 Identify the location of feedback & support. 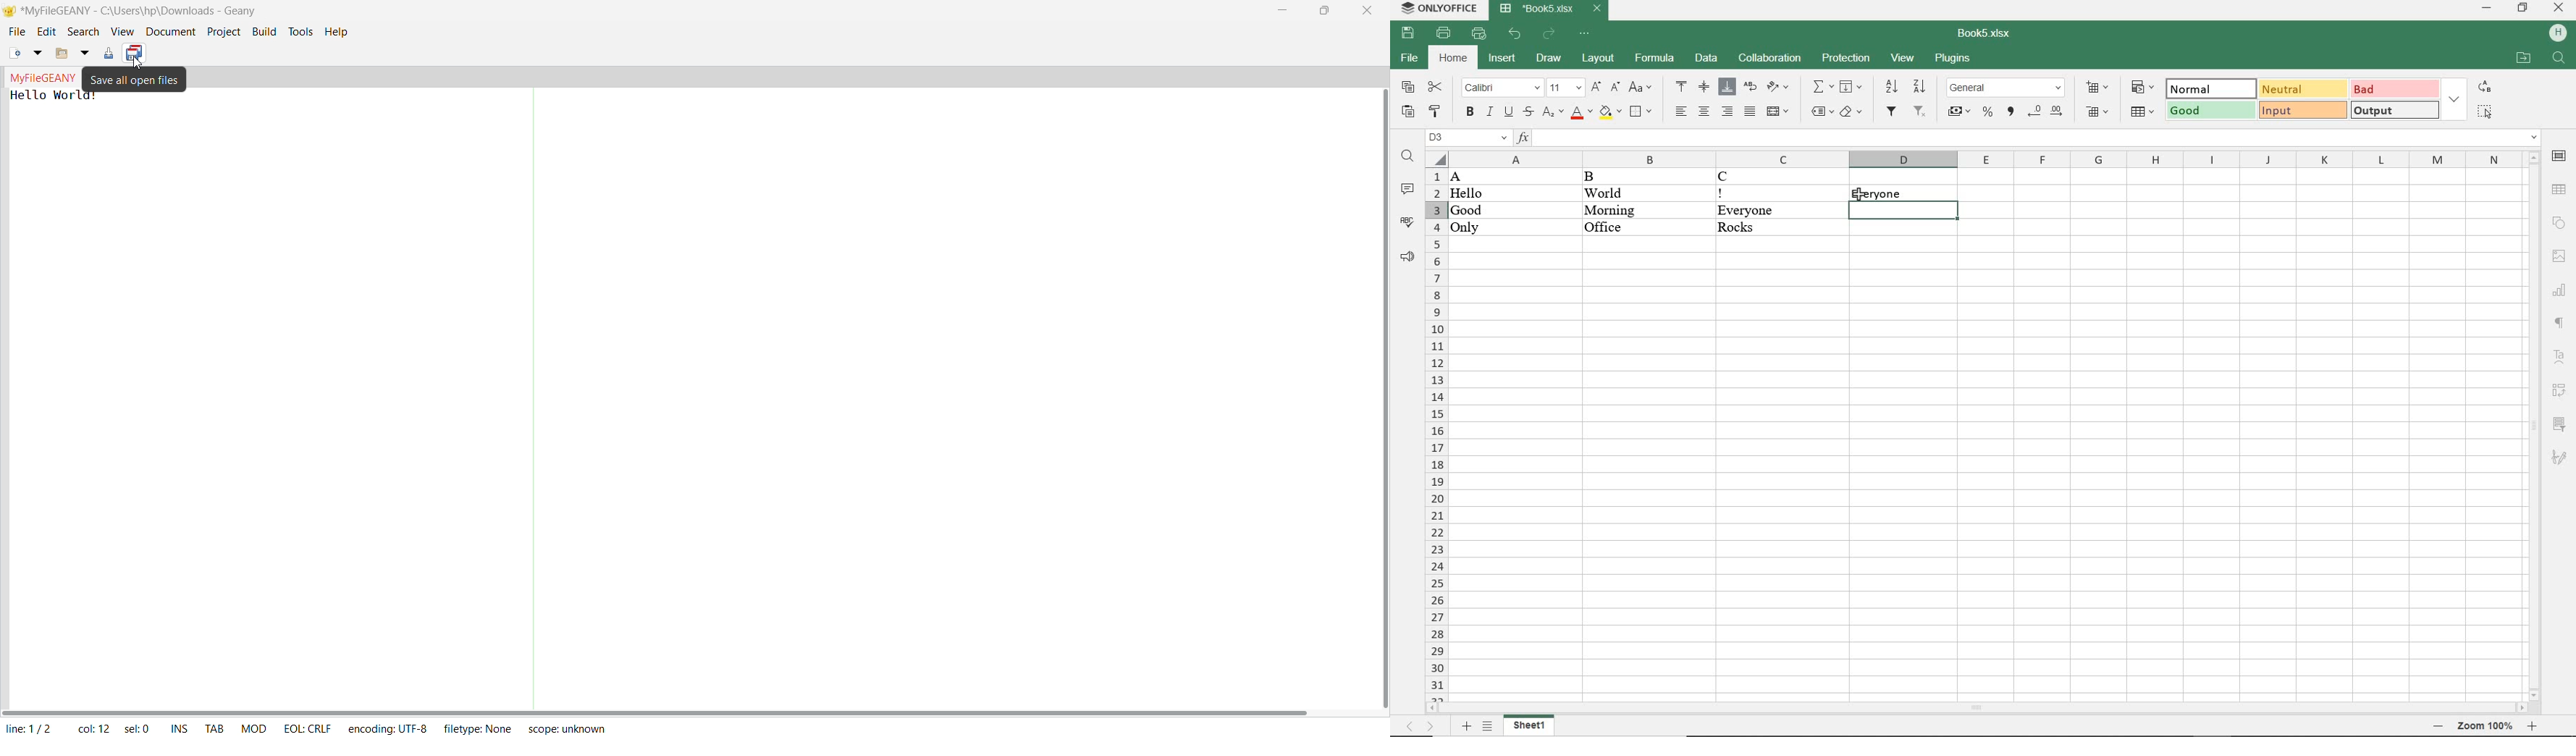
(1408, 258).